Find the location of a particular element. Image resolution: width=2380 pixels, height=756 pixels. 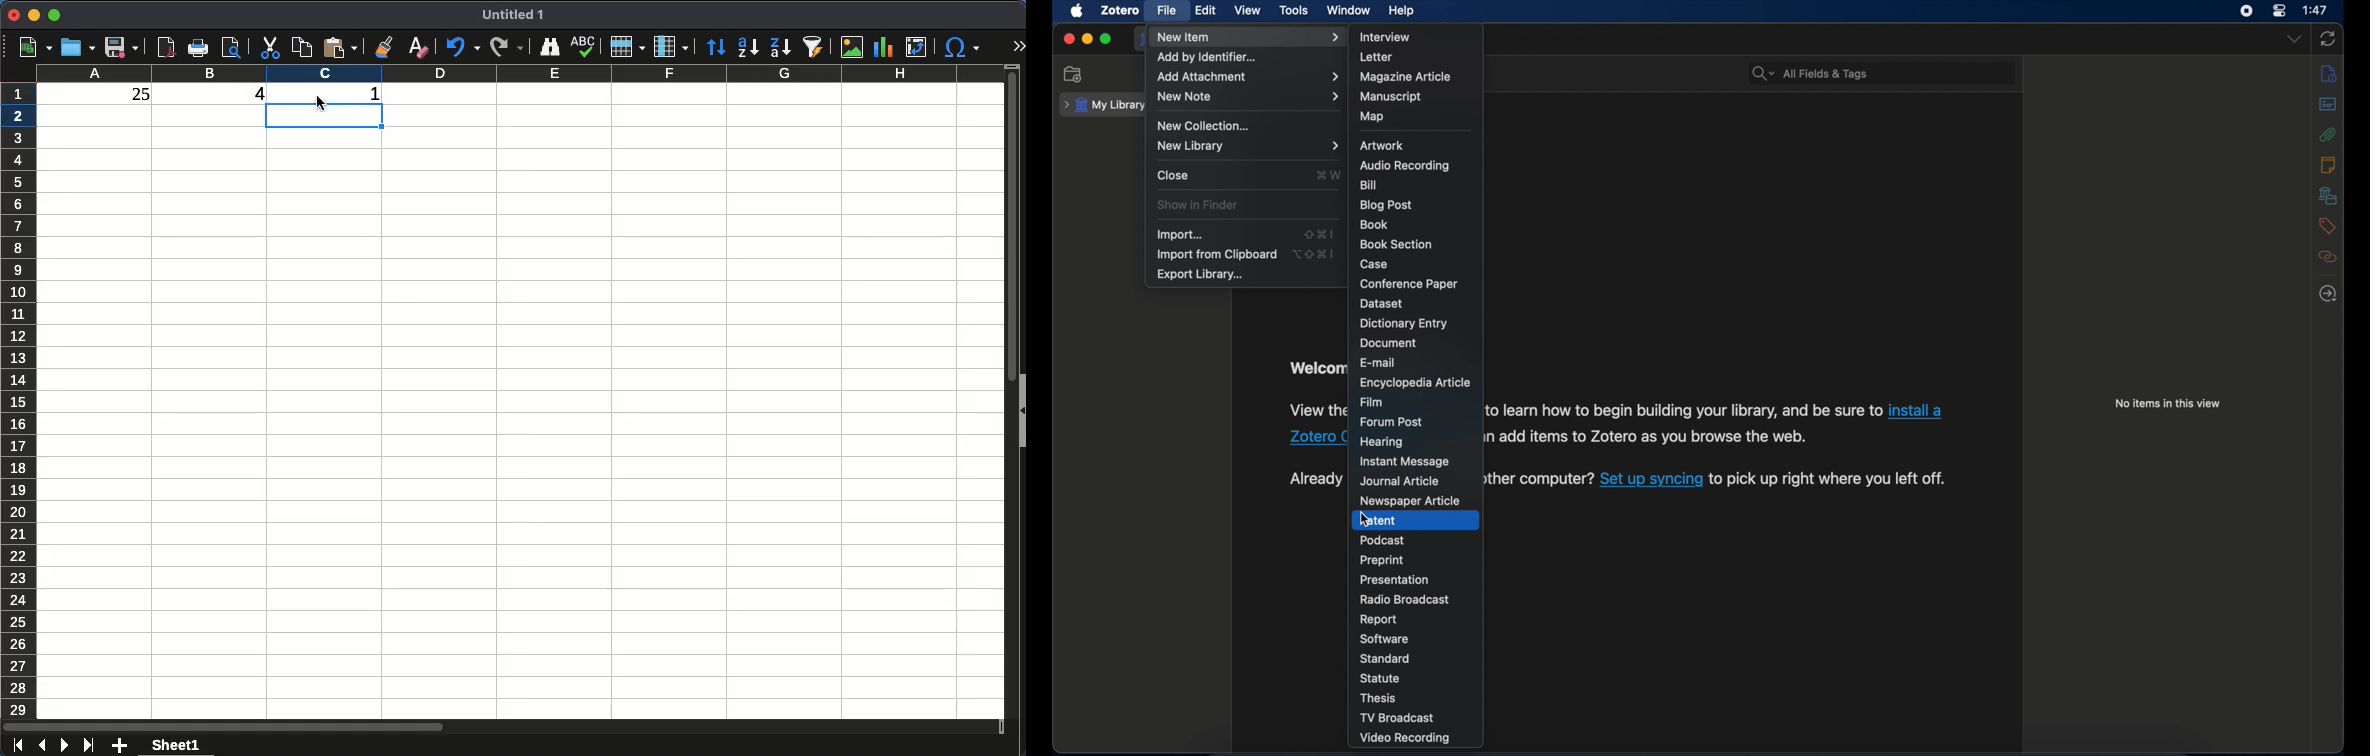

scroll is located at coordinates (501, 725).